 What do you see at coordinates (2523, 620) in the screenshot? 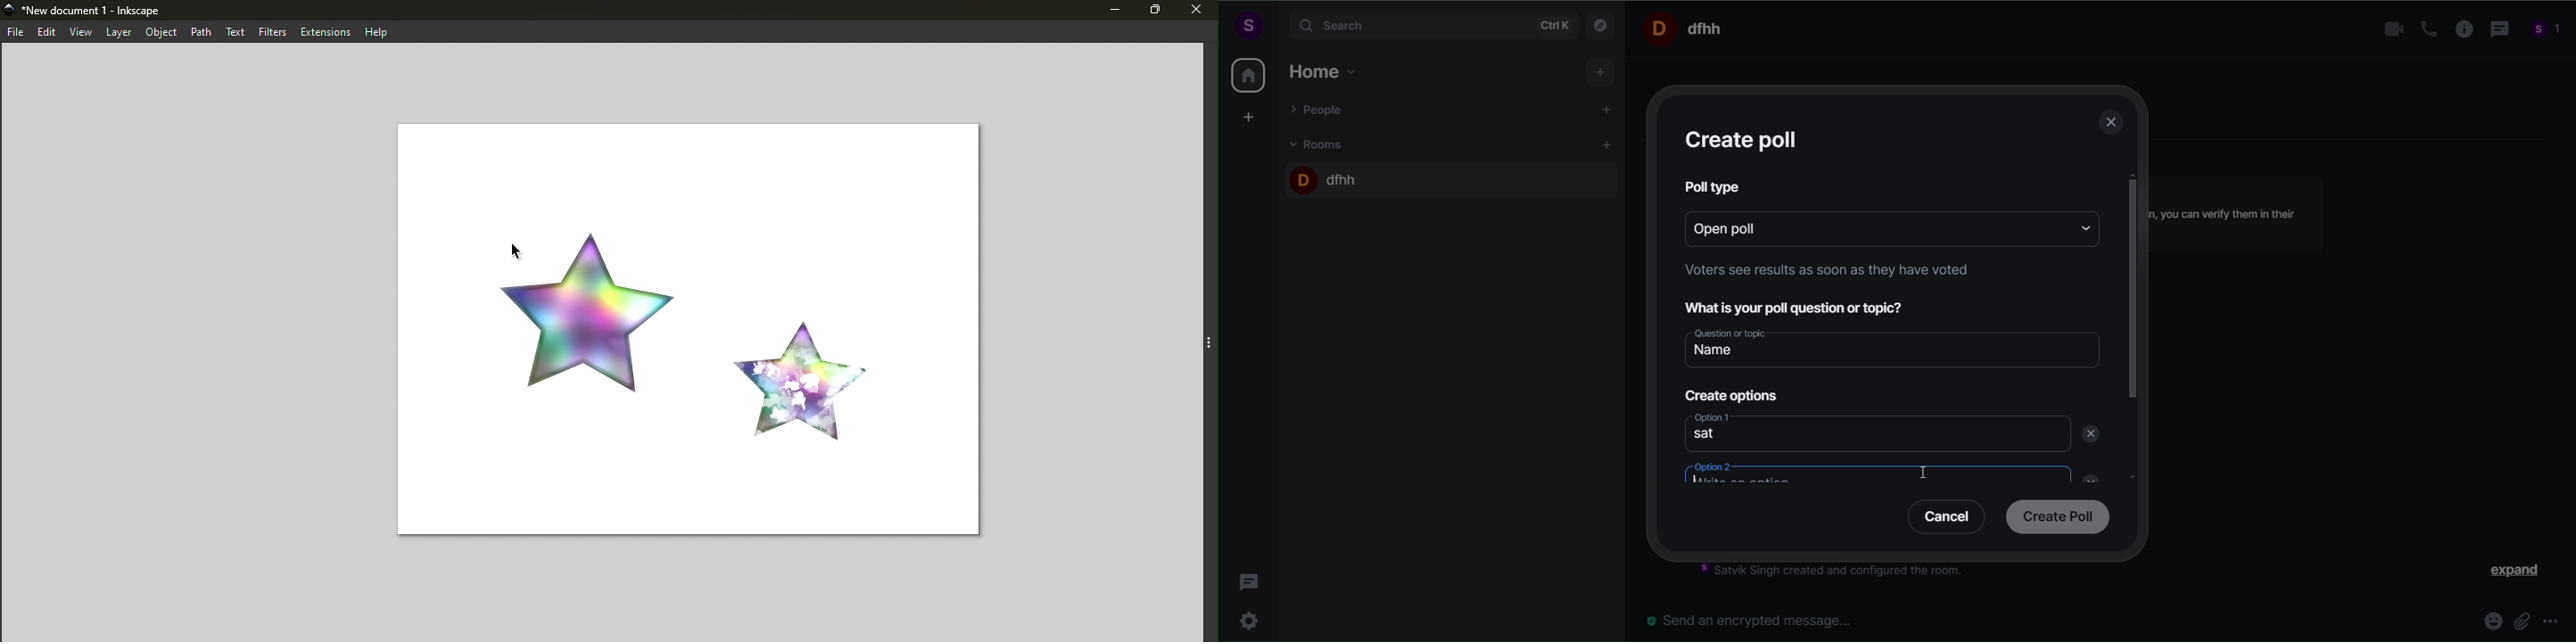
I see `attachment` at bounding box center [2523, 620].